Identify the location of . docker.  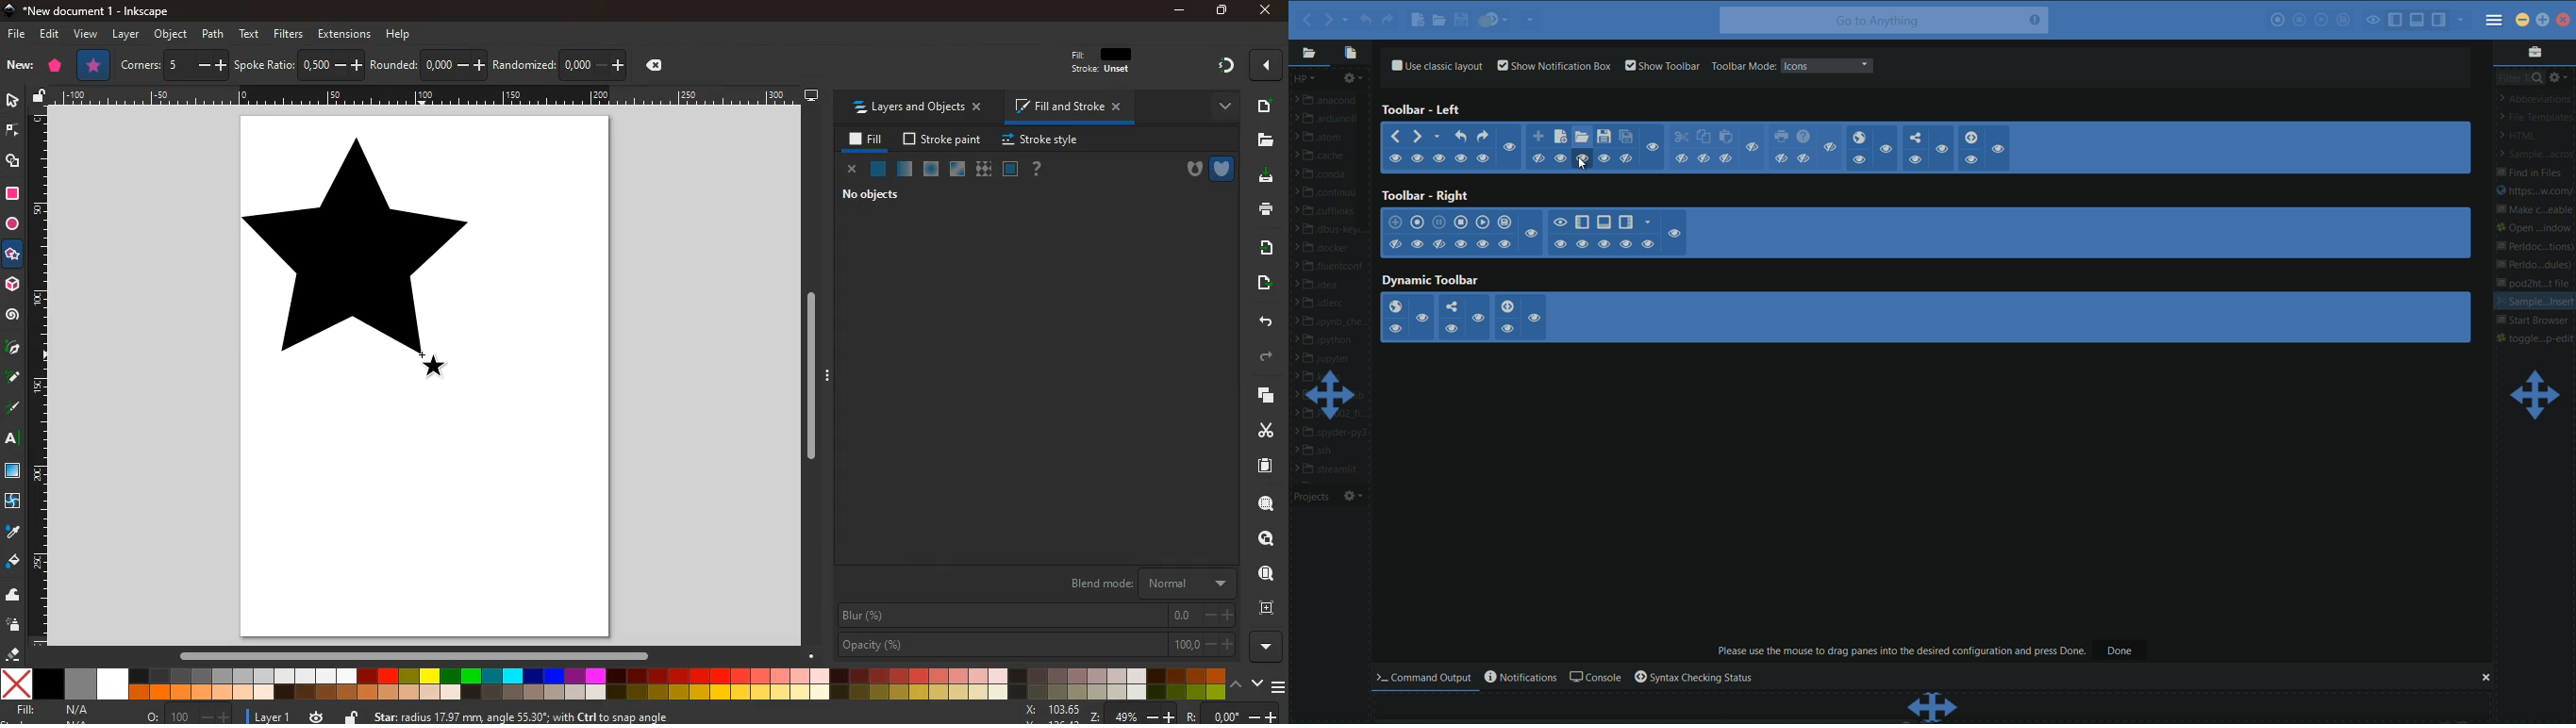
(1330, 249).